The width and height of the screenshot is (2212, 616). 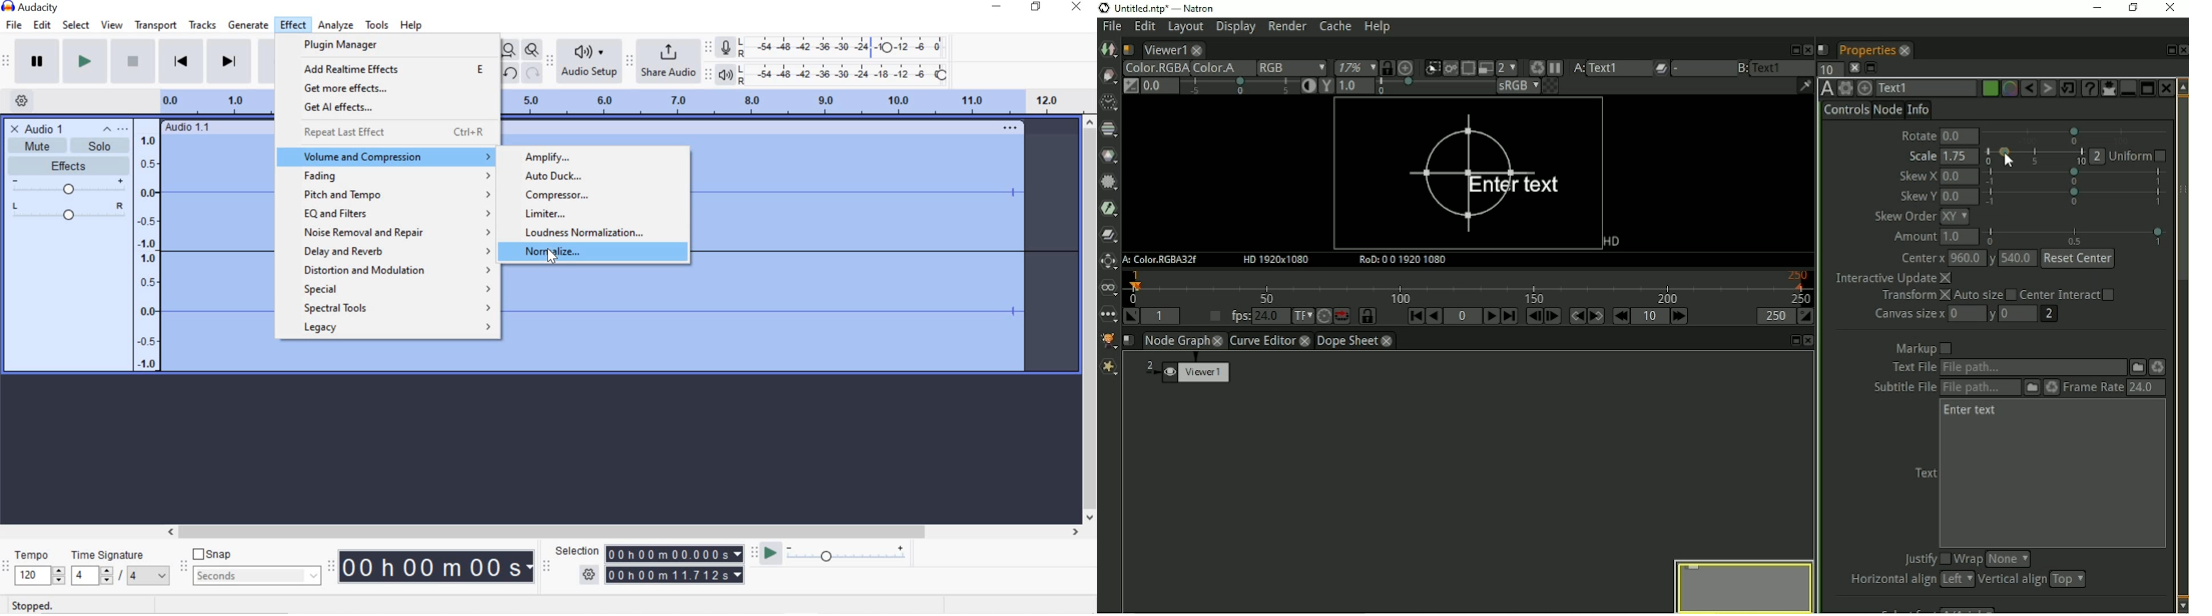 What do you see at coordinates (185, 567) in the screenshot?
I see `Snapping Toolbar` at bounding box center [185, 567].